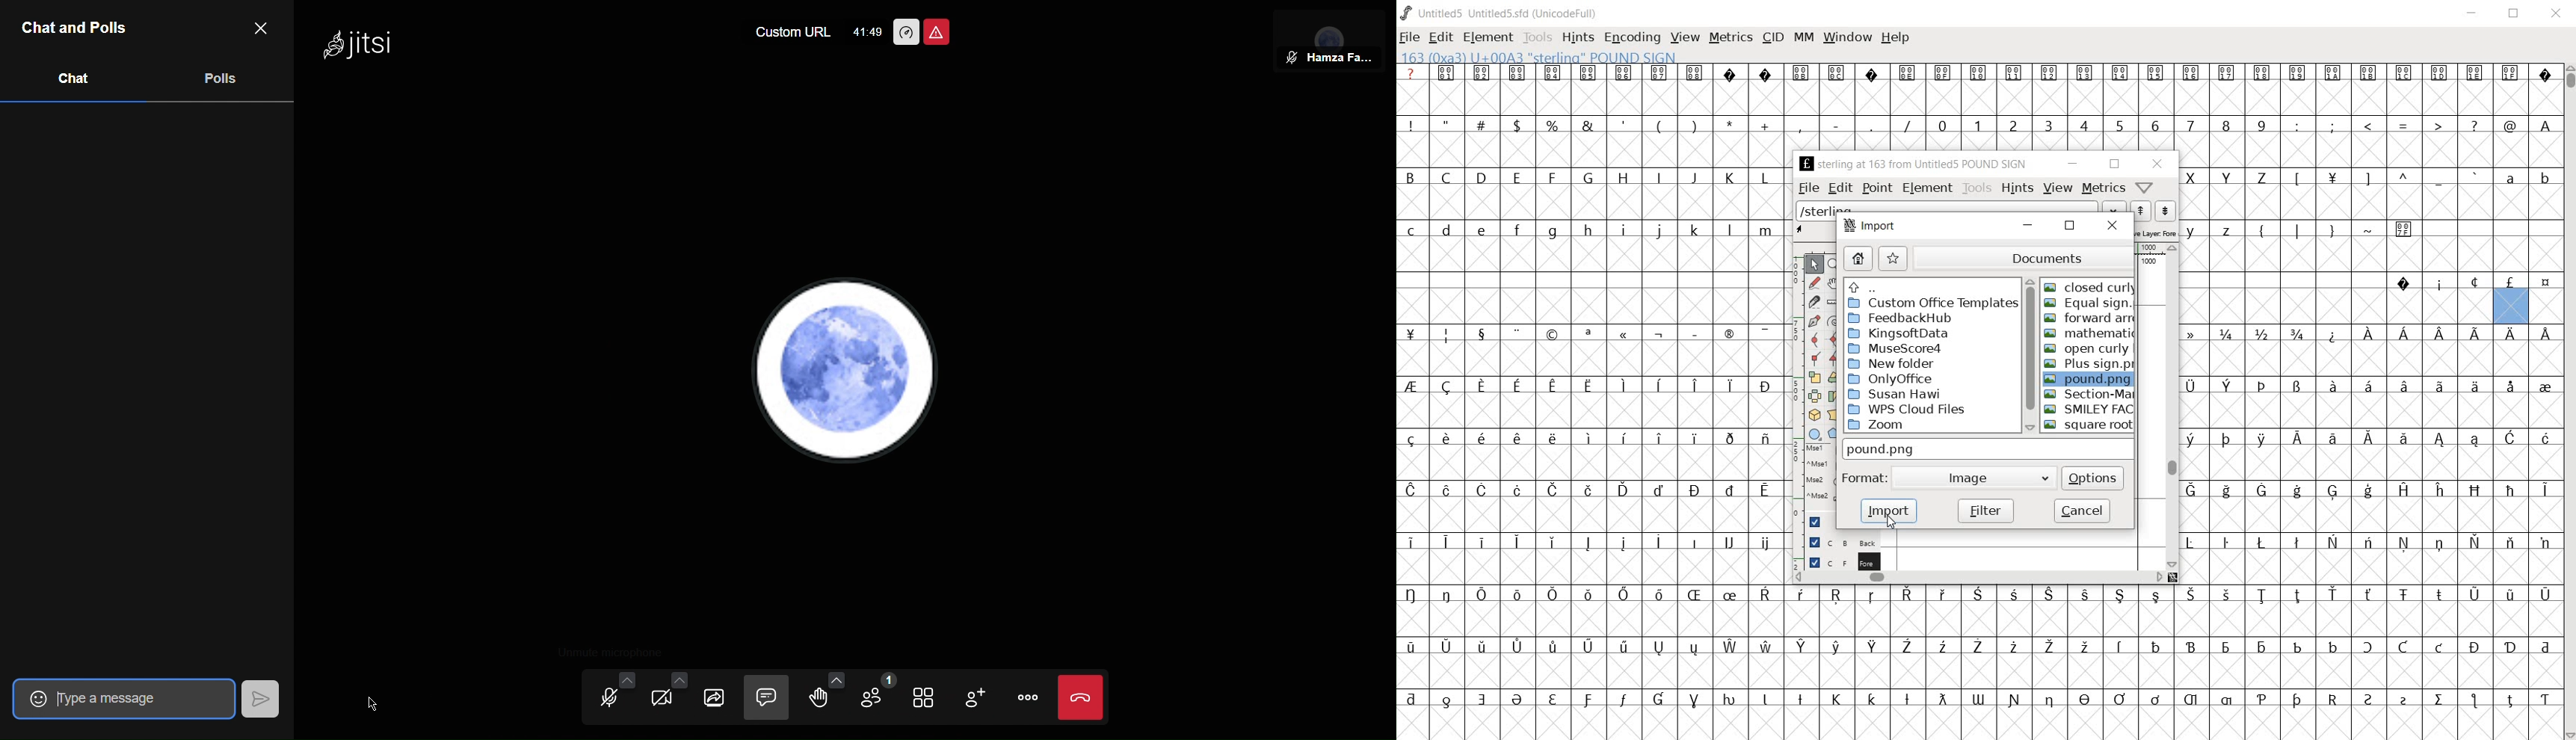  What do you see at coordinates (1834, 377) in the screenshot?
I see `rotate` at bounding box center [1834, 377].